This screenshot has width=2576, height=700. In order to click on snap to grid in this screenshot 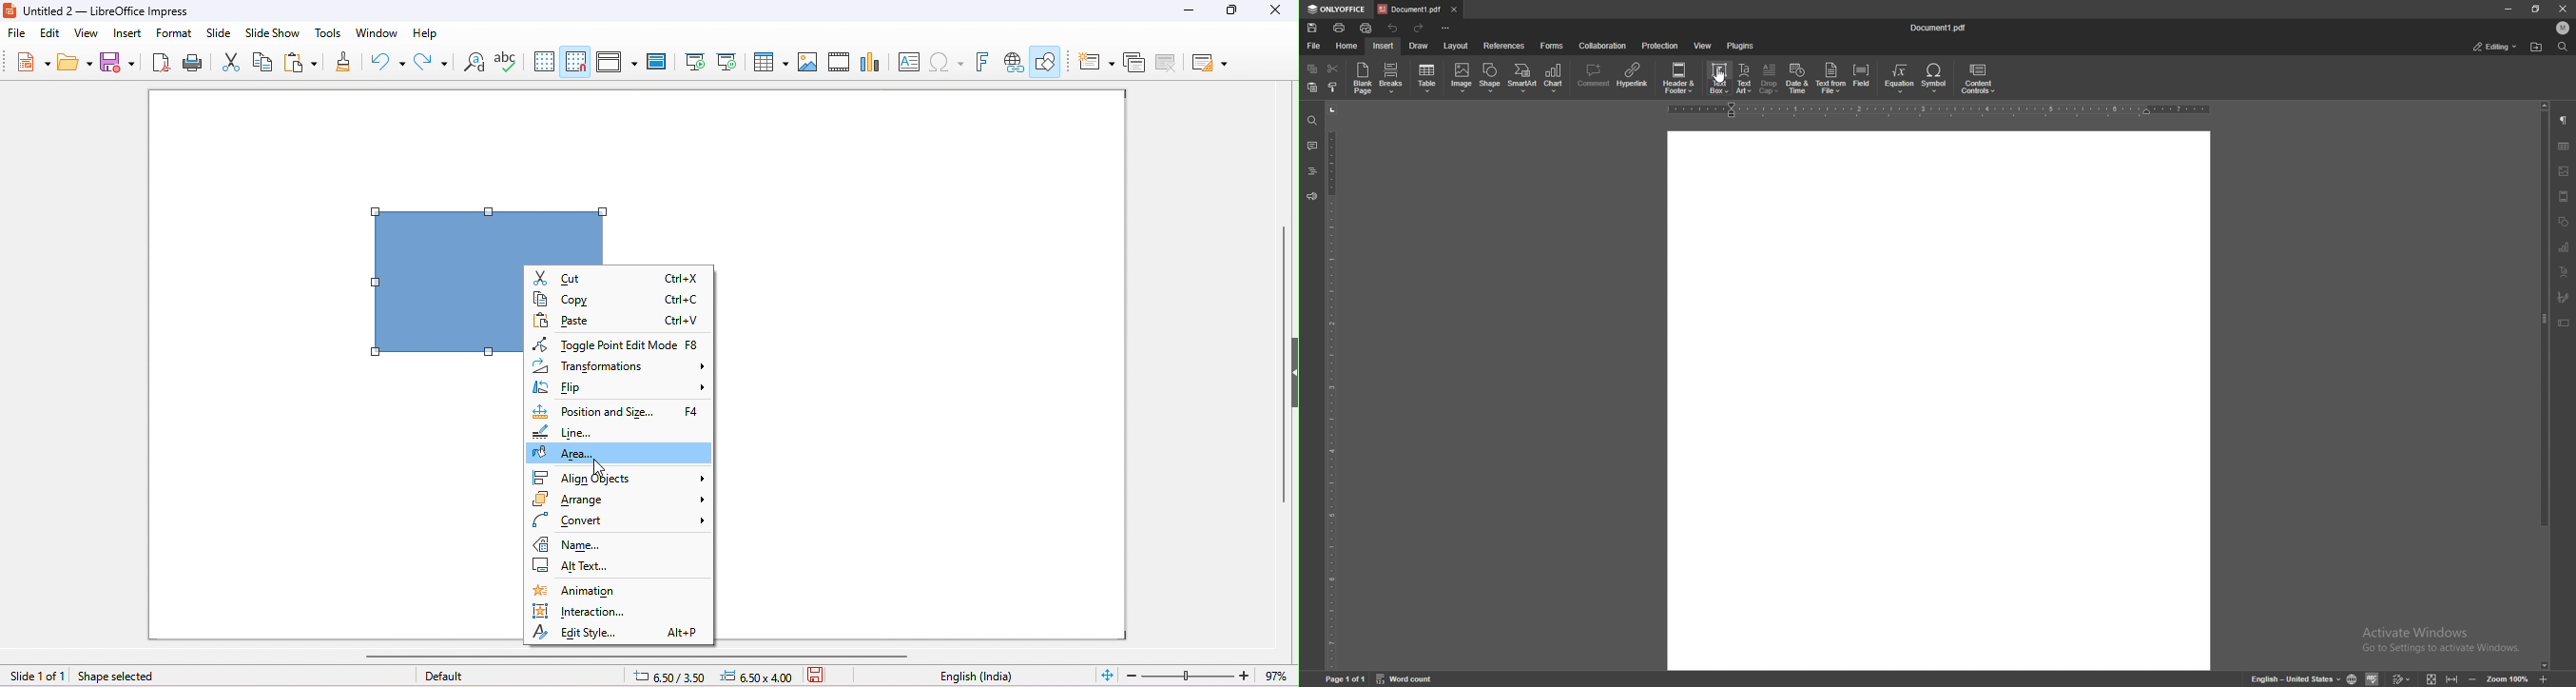, I will do `click(576, 61)`.